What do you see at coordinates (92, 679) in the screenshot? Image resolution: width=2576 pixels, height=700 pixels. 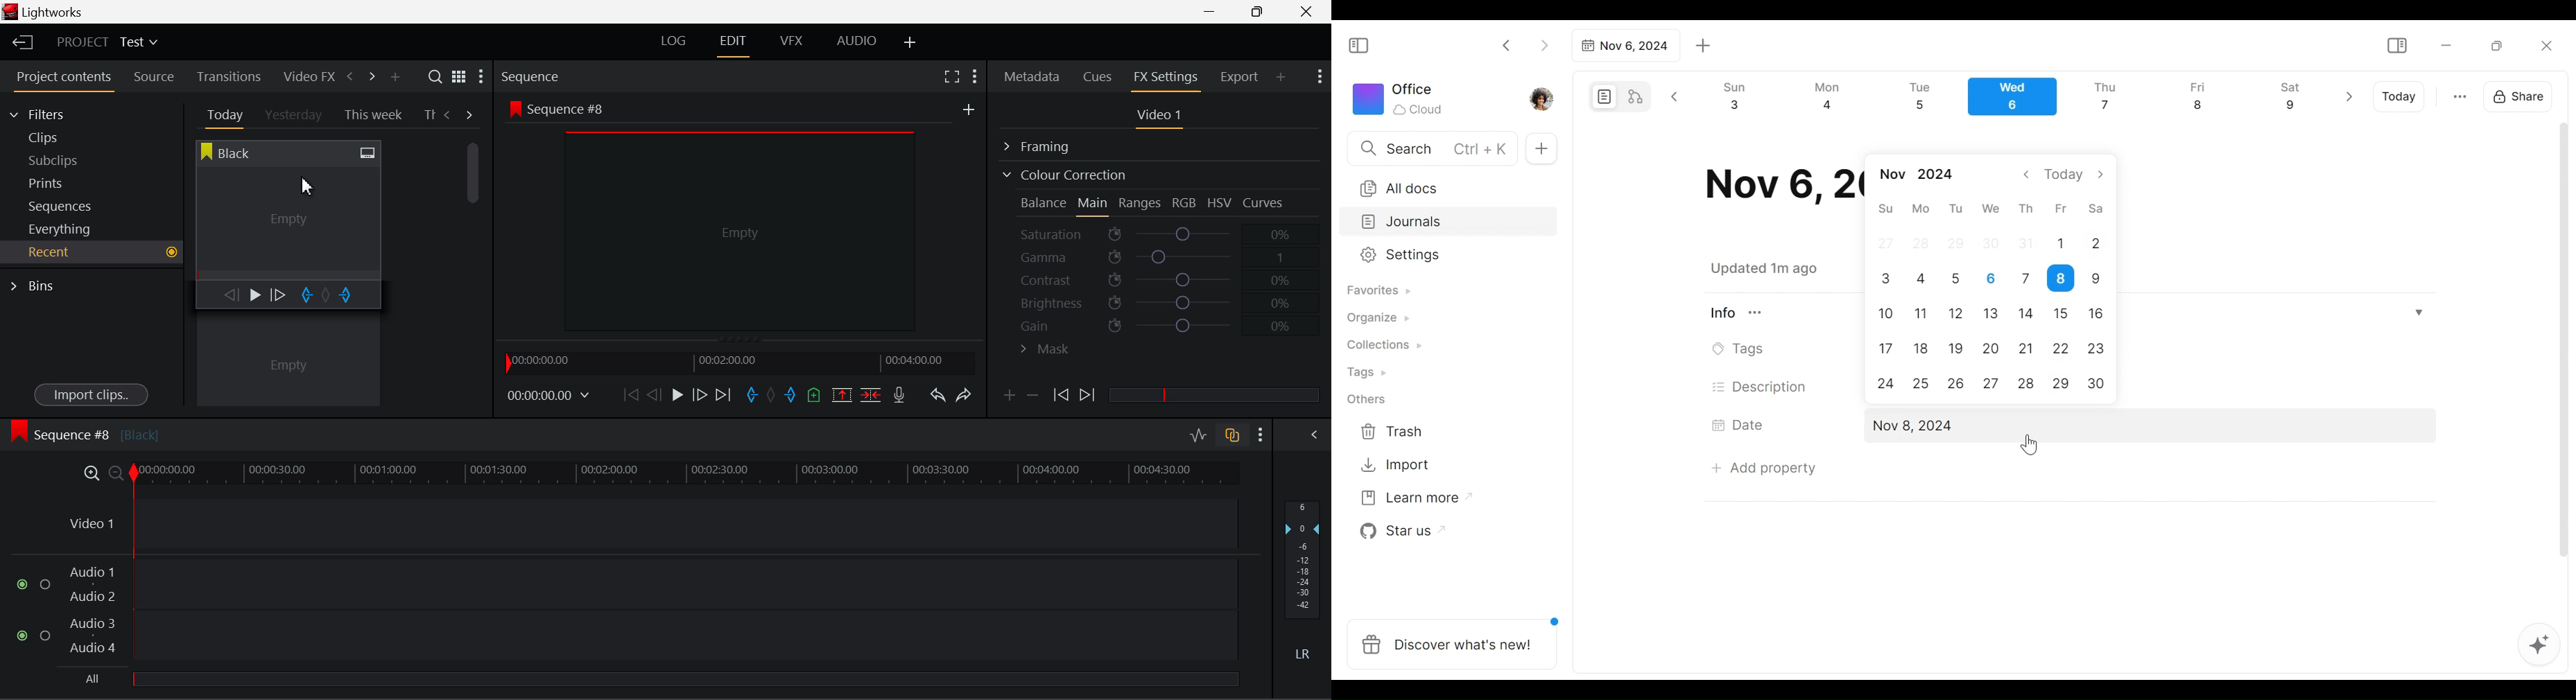 I see `All` at bounding box center [92, 679].